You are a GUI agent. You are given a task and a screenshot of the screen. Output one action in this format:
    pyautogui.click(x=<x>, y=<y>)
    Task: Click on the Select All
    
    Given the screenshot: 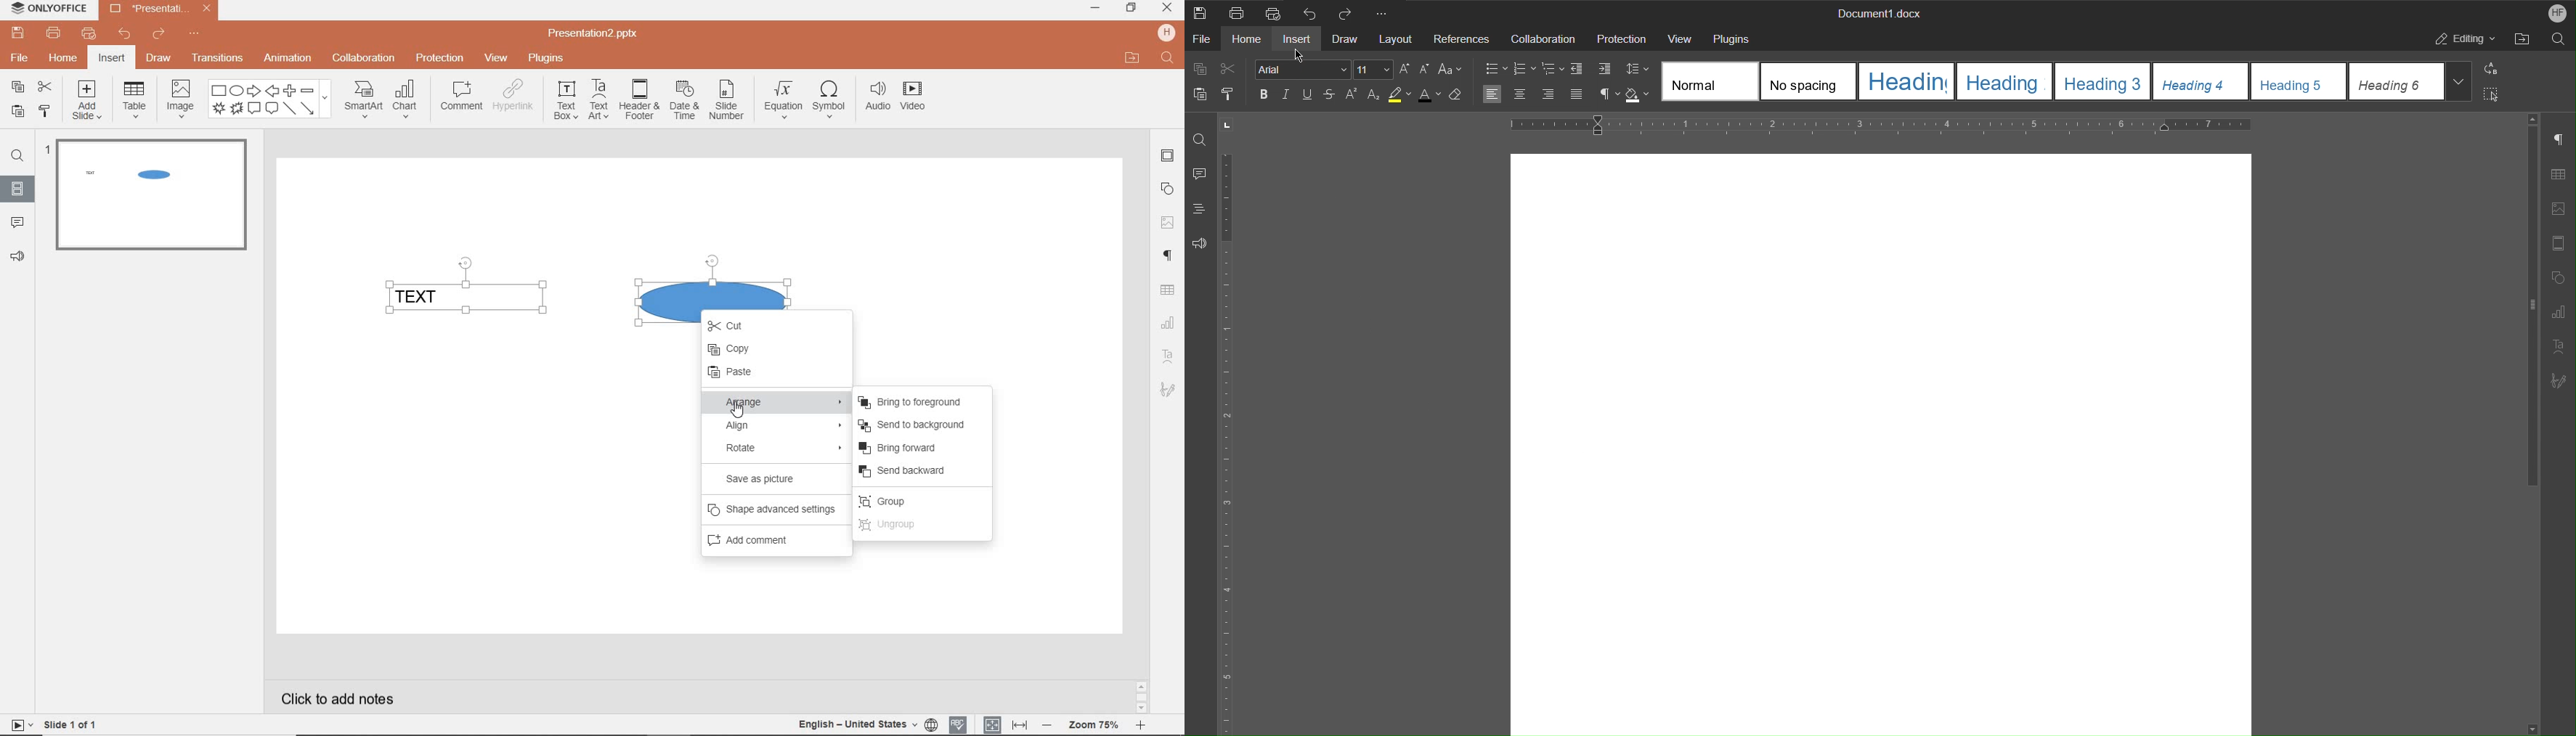 What is the action you would take?
    pyautogui.click(x=2492, y=95)
    